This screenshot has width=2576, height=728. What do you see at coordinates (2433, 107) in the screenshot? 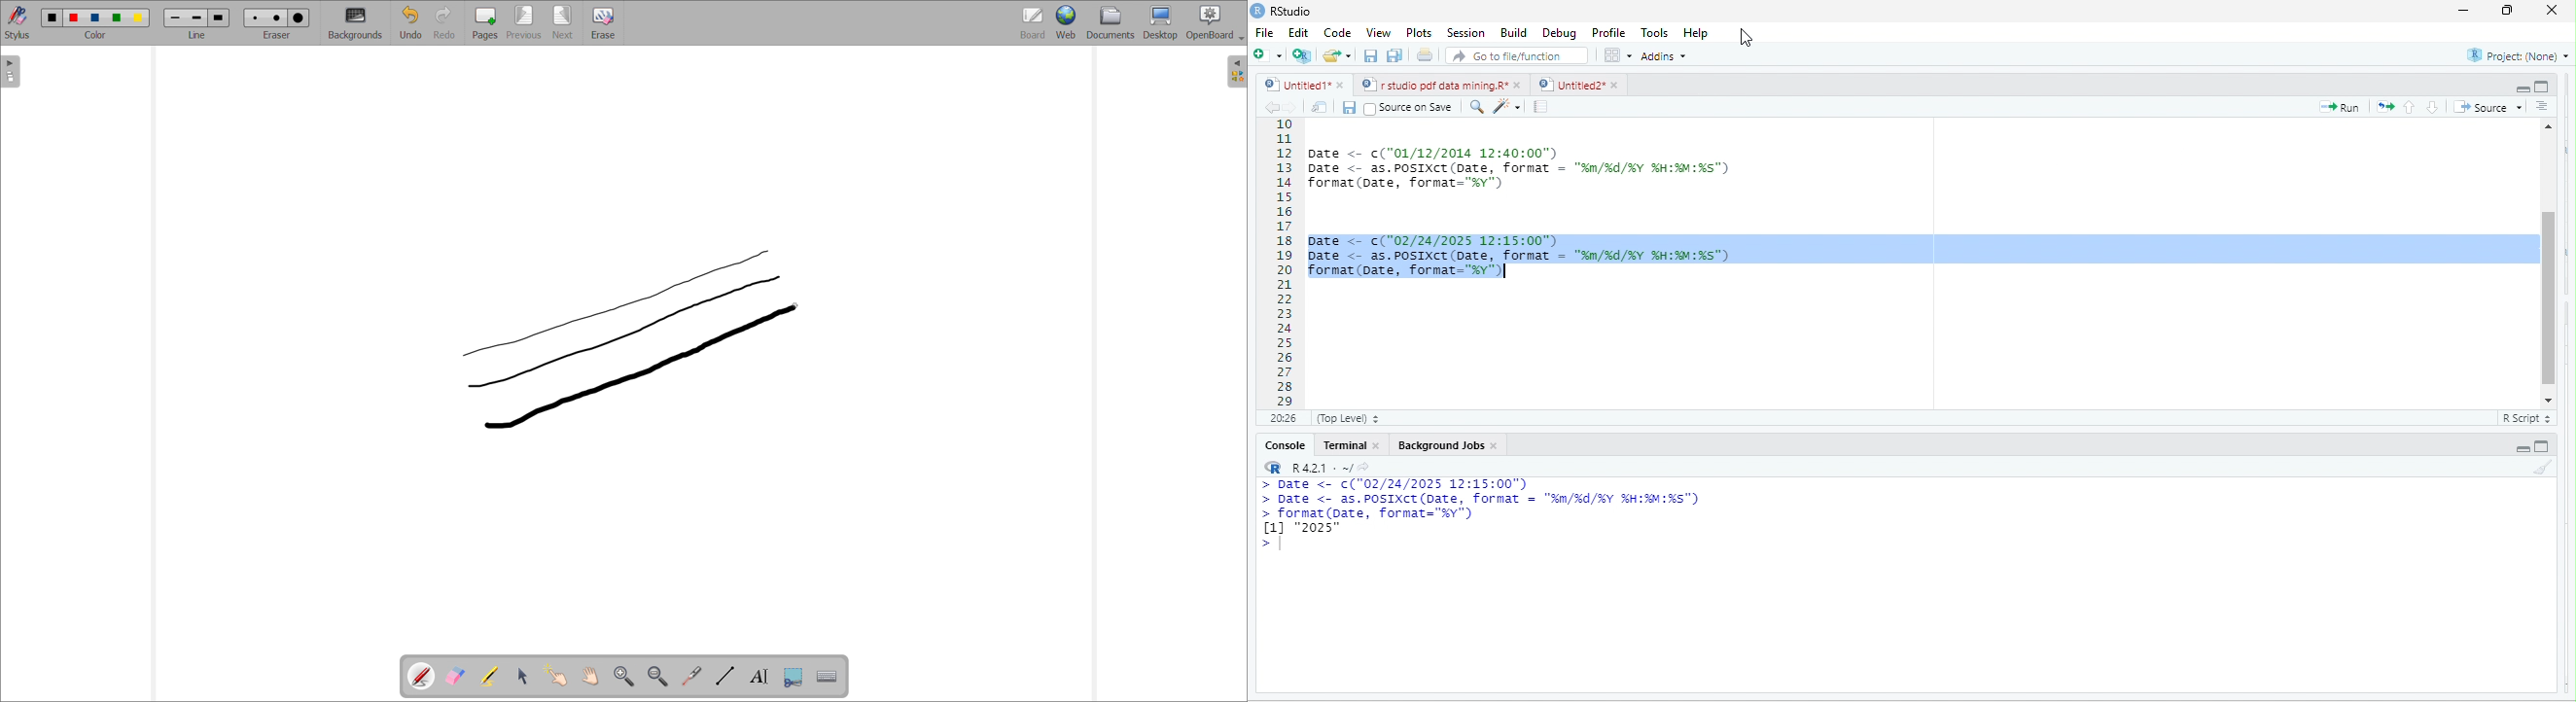
I see `go to next section/chunk` at bounding box center [2433, 107].